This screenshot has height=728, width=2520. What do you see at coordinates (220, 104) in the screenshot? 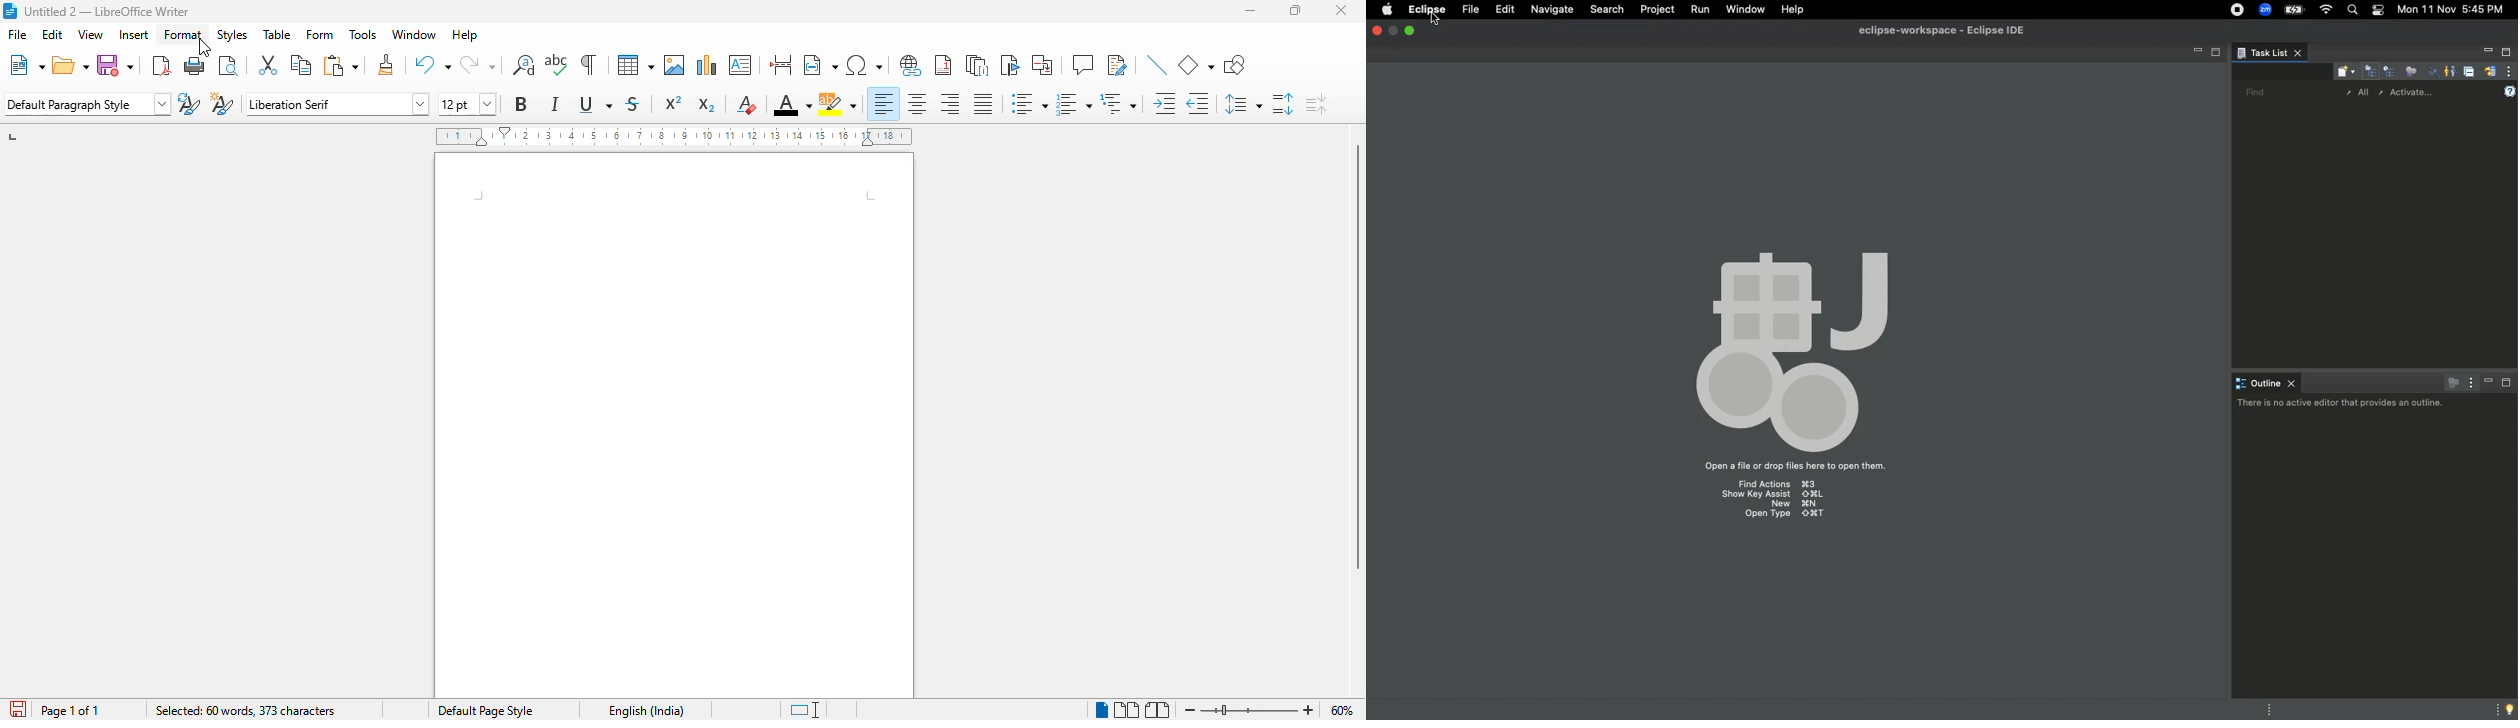
I see `new style from selection` at bounding box center [220, 104].